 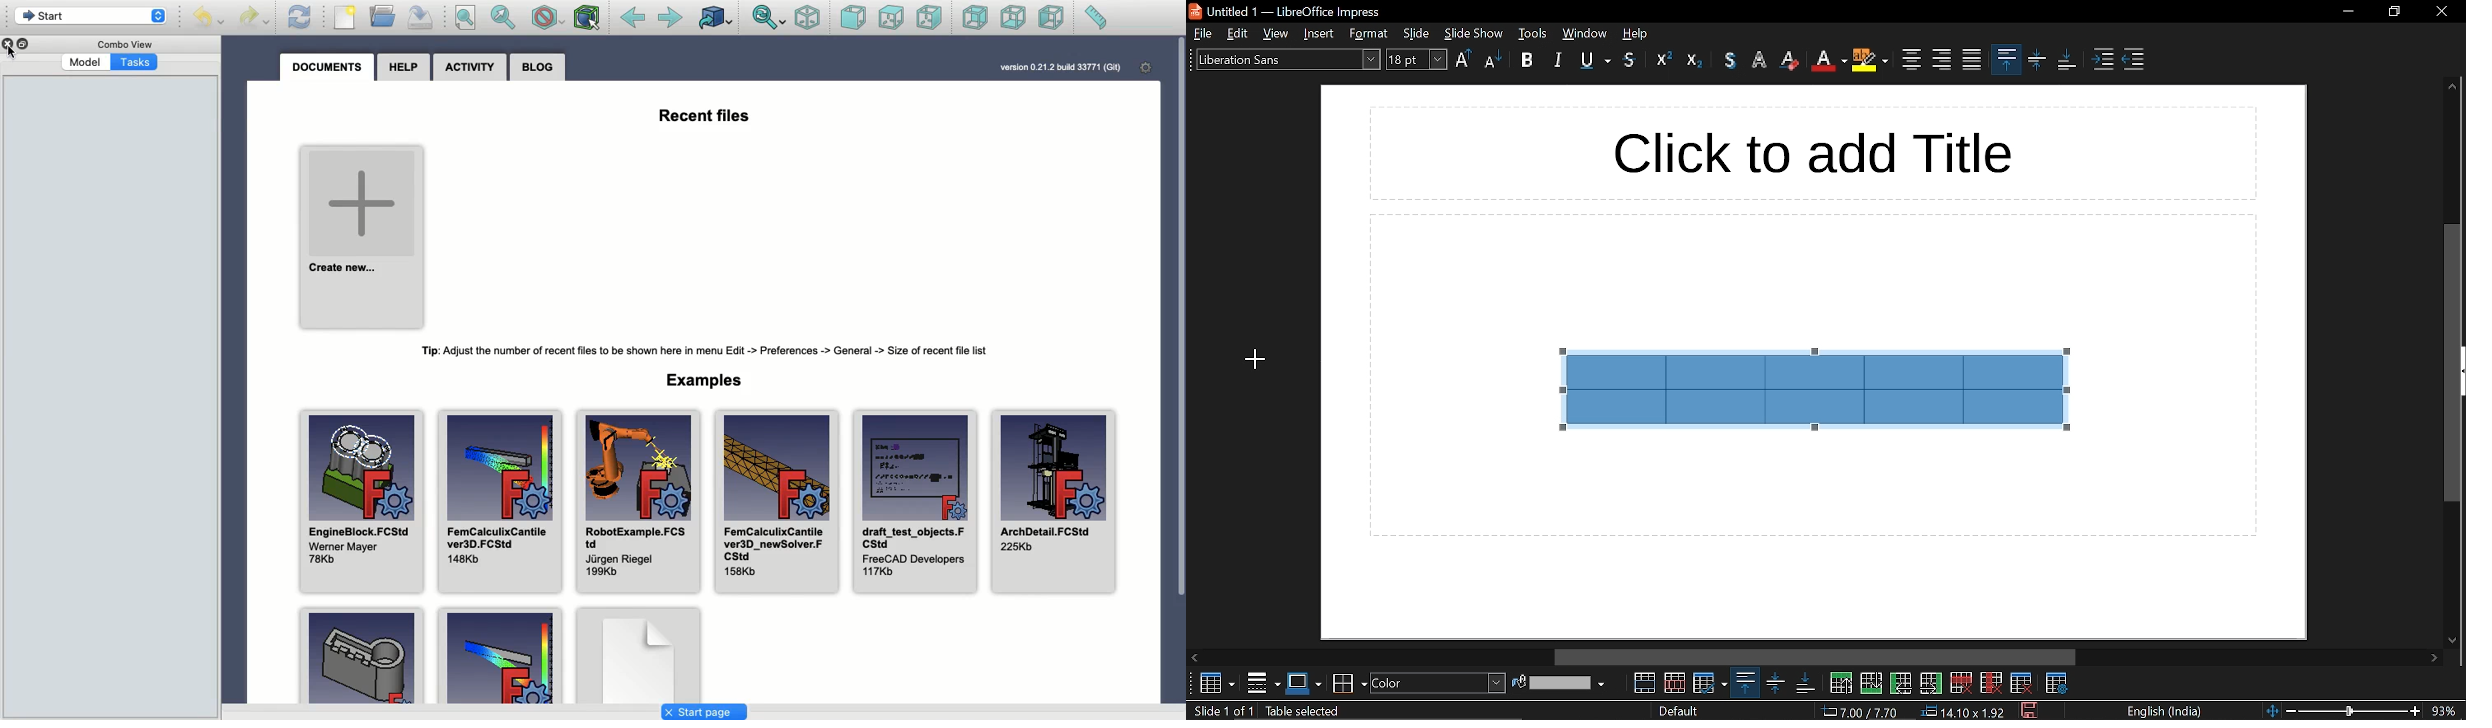 I want to click on window, so click(x=1584, y=34).